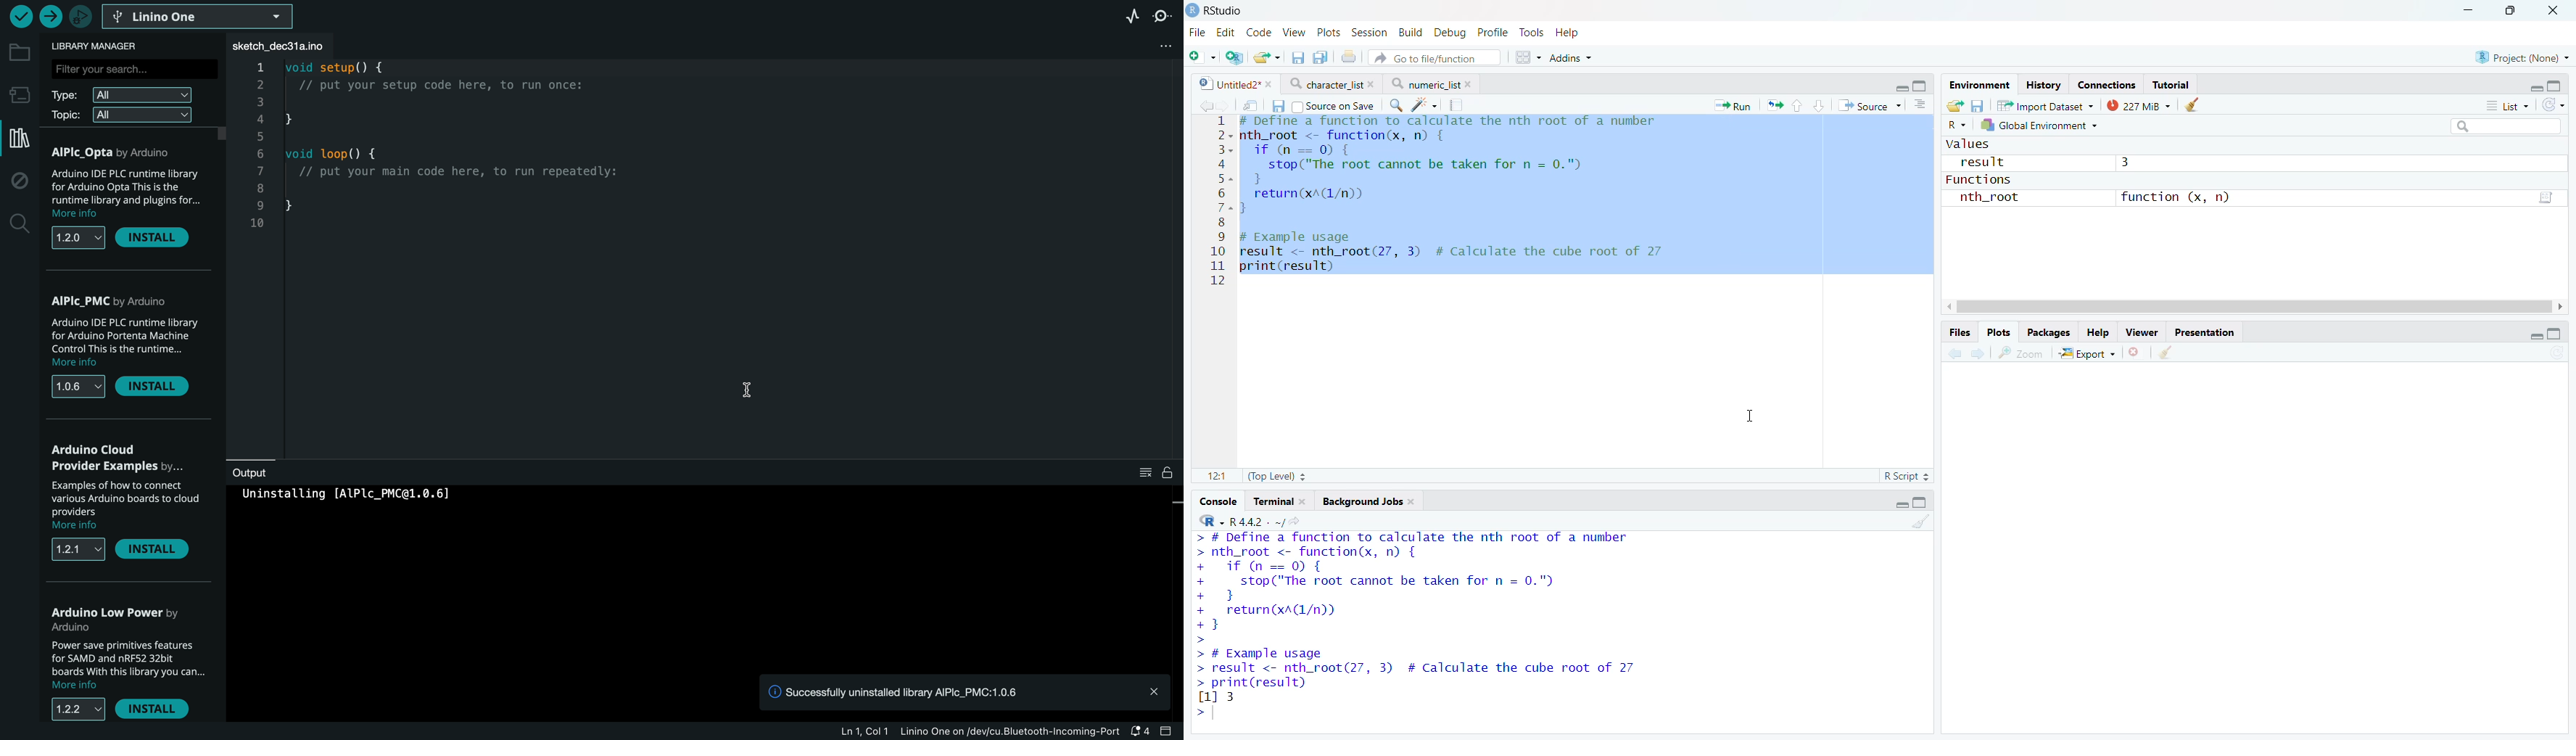 The height and width of the screenshot is (756, 2576). I want to click on Session, so click(1370, 31).